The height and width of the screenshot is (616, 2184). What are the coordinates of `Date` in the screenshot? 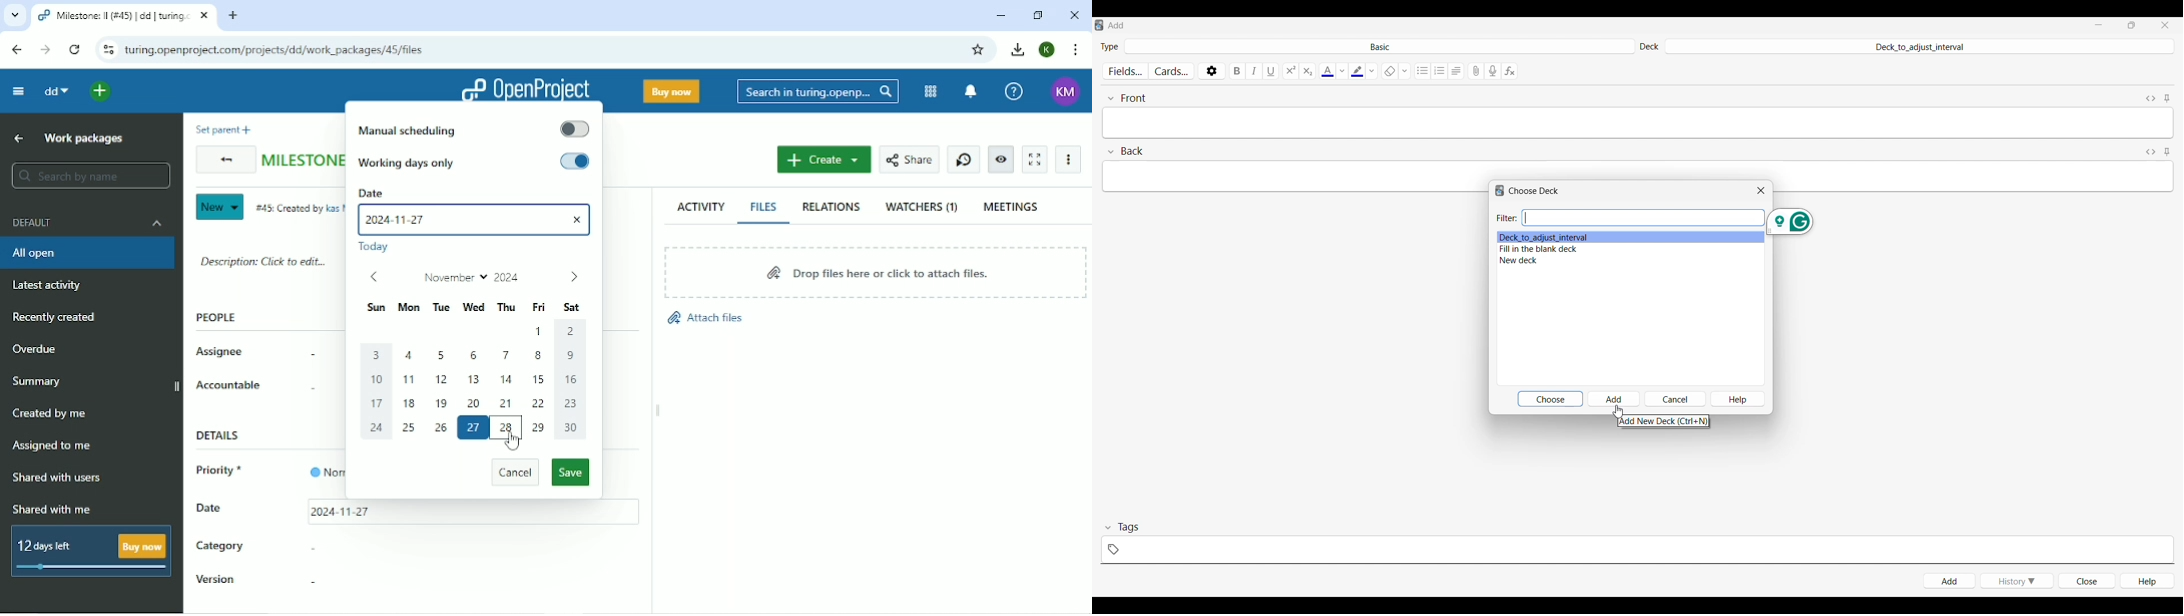 It's located at (476, 192).